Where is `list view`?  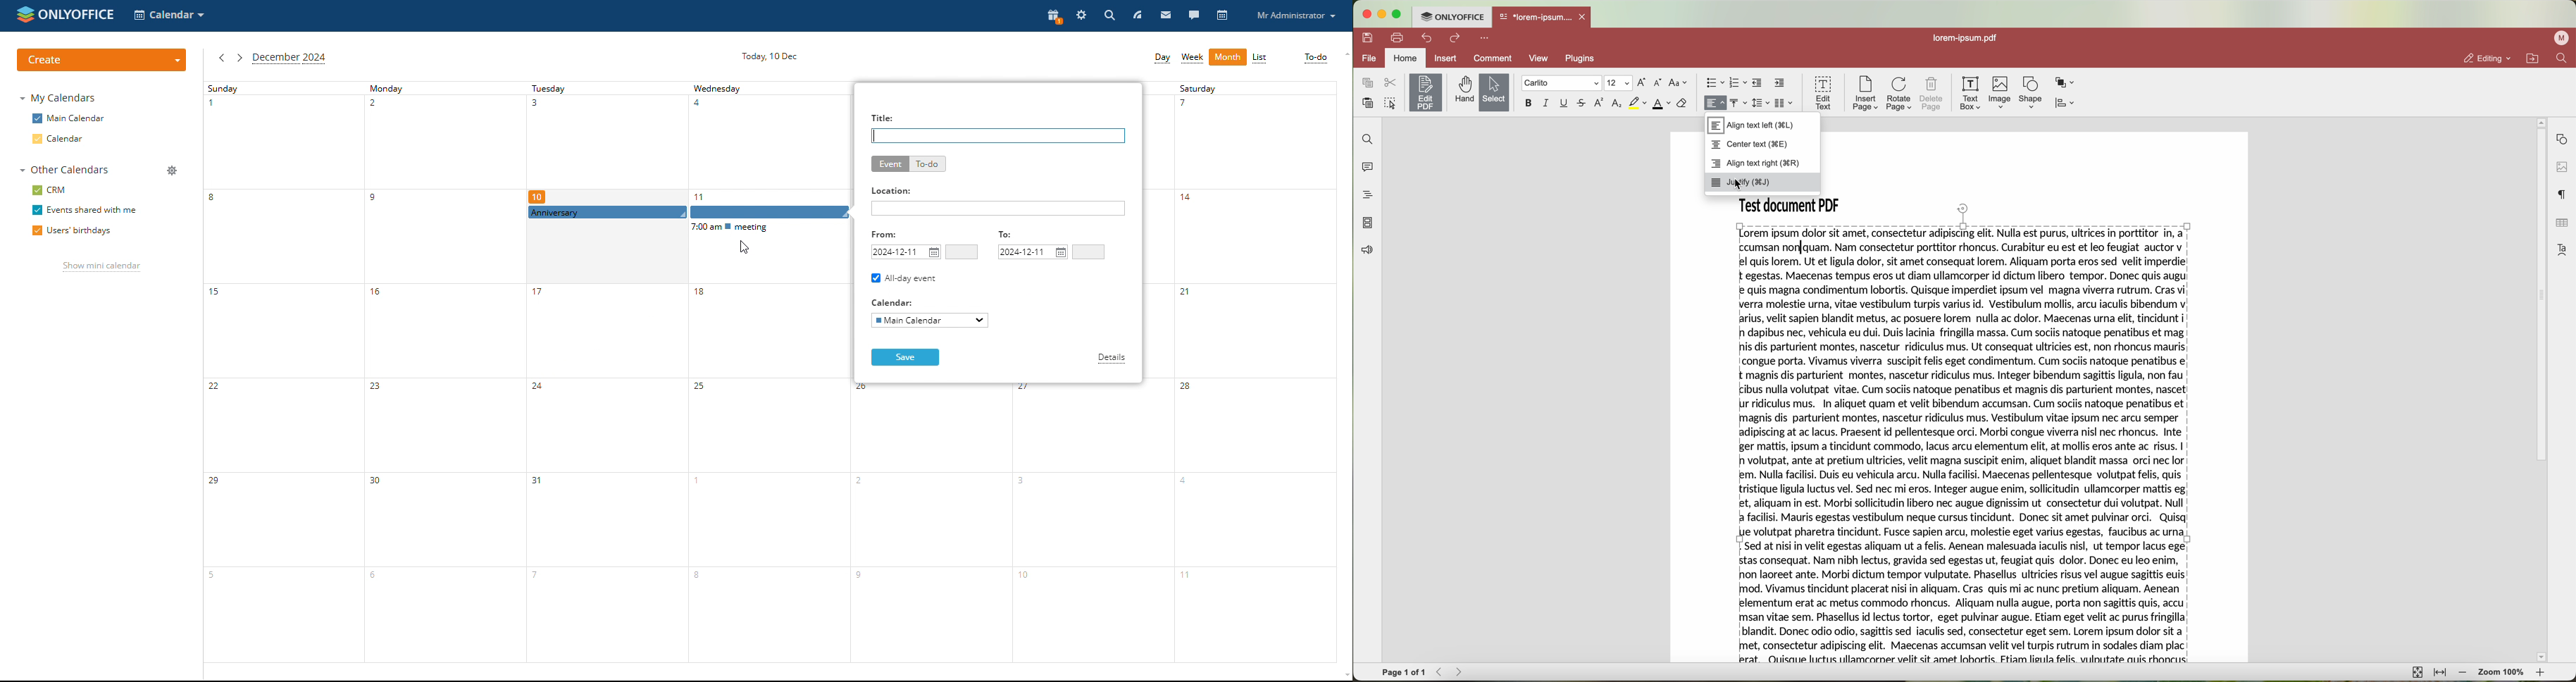 list view is located at coordinates (1260, 58).